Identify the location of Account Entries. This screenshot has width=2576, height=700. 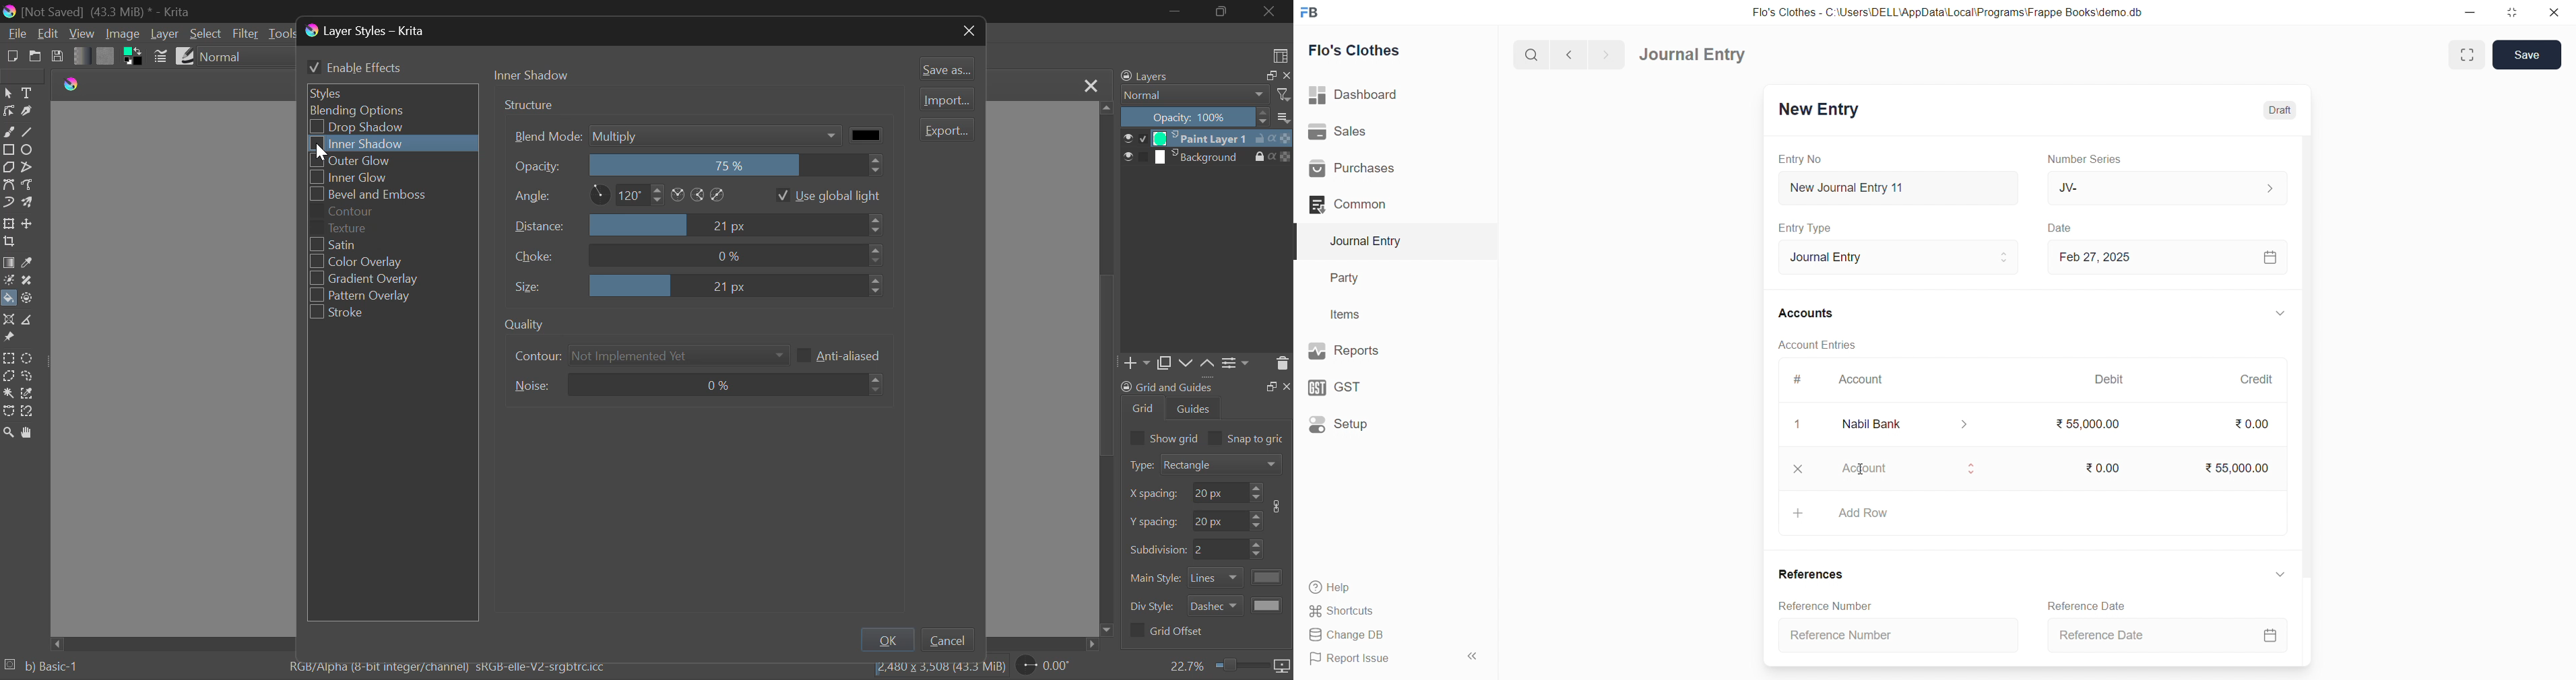
(1819, 343).